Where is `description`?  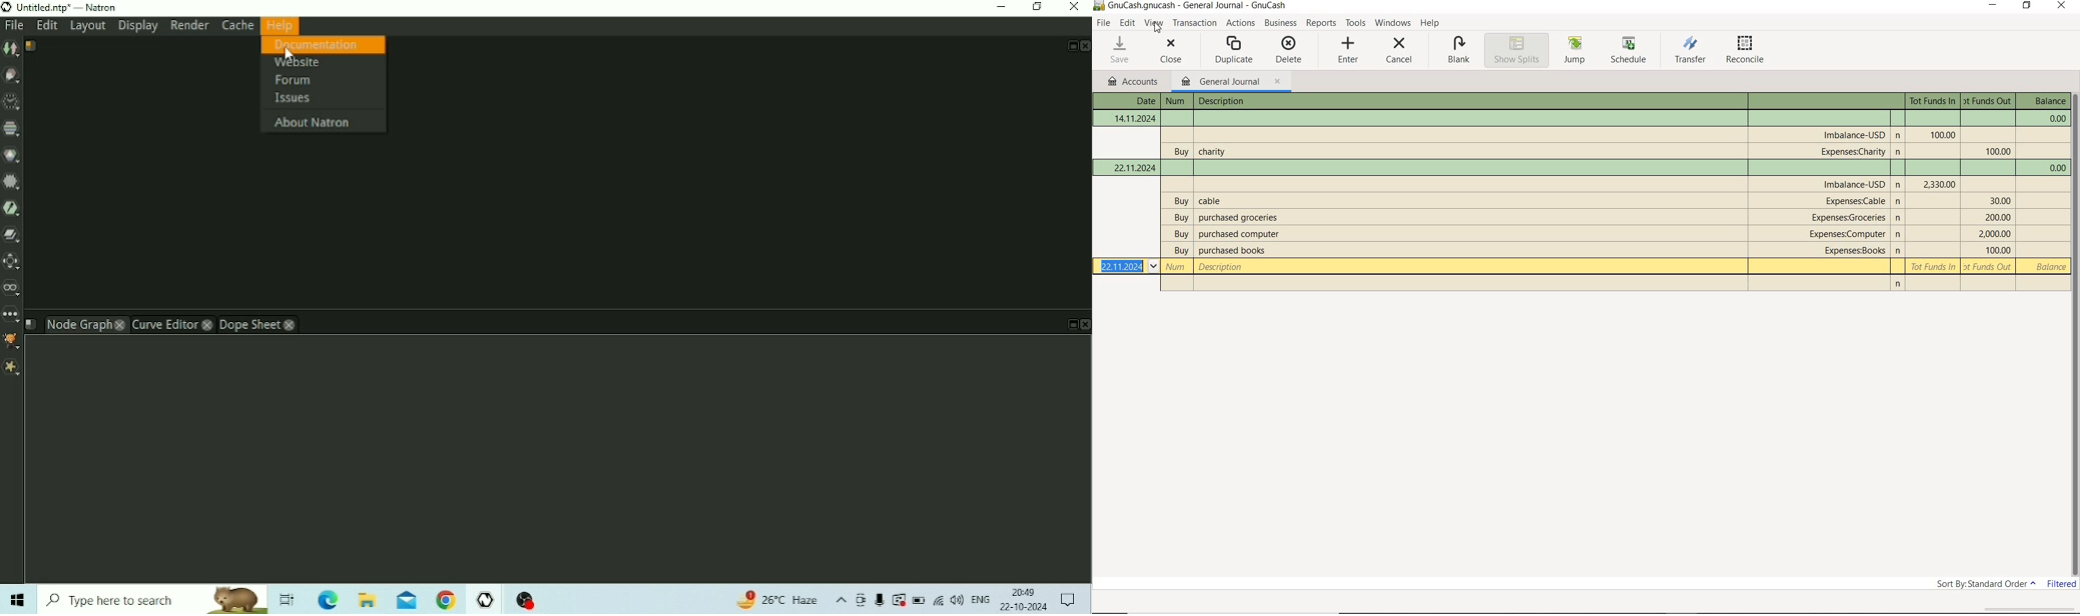 description is located at coordinates (1239, 235).